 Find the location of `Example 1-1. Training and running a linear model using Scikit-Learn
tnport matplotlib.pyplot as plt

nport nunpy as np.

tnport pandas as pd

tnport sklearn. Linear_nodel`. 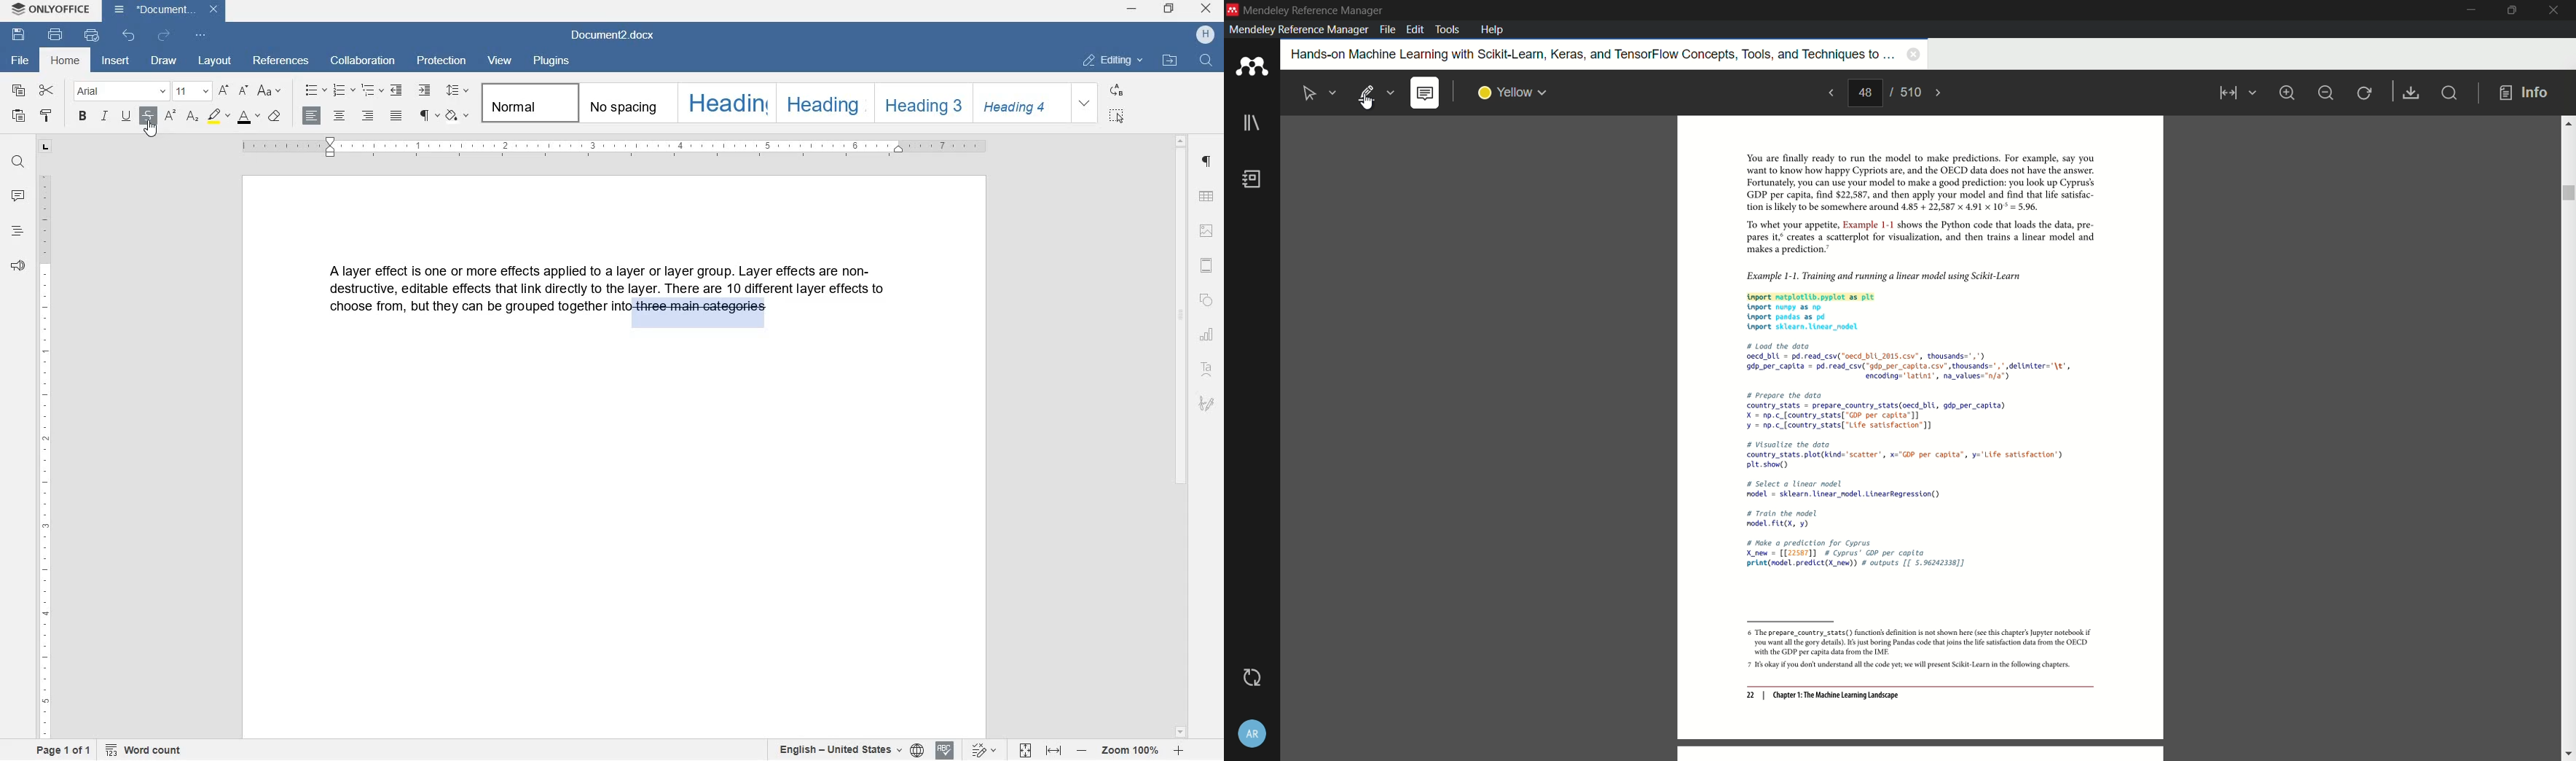

Example 1-1. Training and running a linear model using Scikit-Learn
tnport matplotlib.pyplot as plt

nport nunpy as np.

tnport pandas as pd

tnport sklearn. Linear_nodel is located at coordinates (1911, 299).